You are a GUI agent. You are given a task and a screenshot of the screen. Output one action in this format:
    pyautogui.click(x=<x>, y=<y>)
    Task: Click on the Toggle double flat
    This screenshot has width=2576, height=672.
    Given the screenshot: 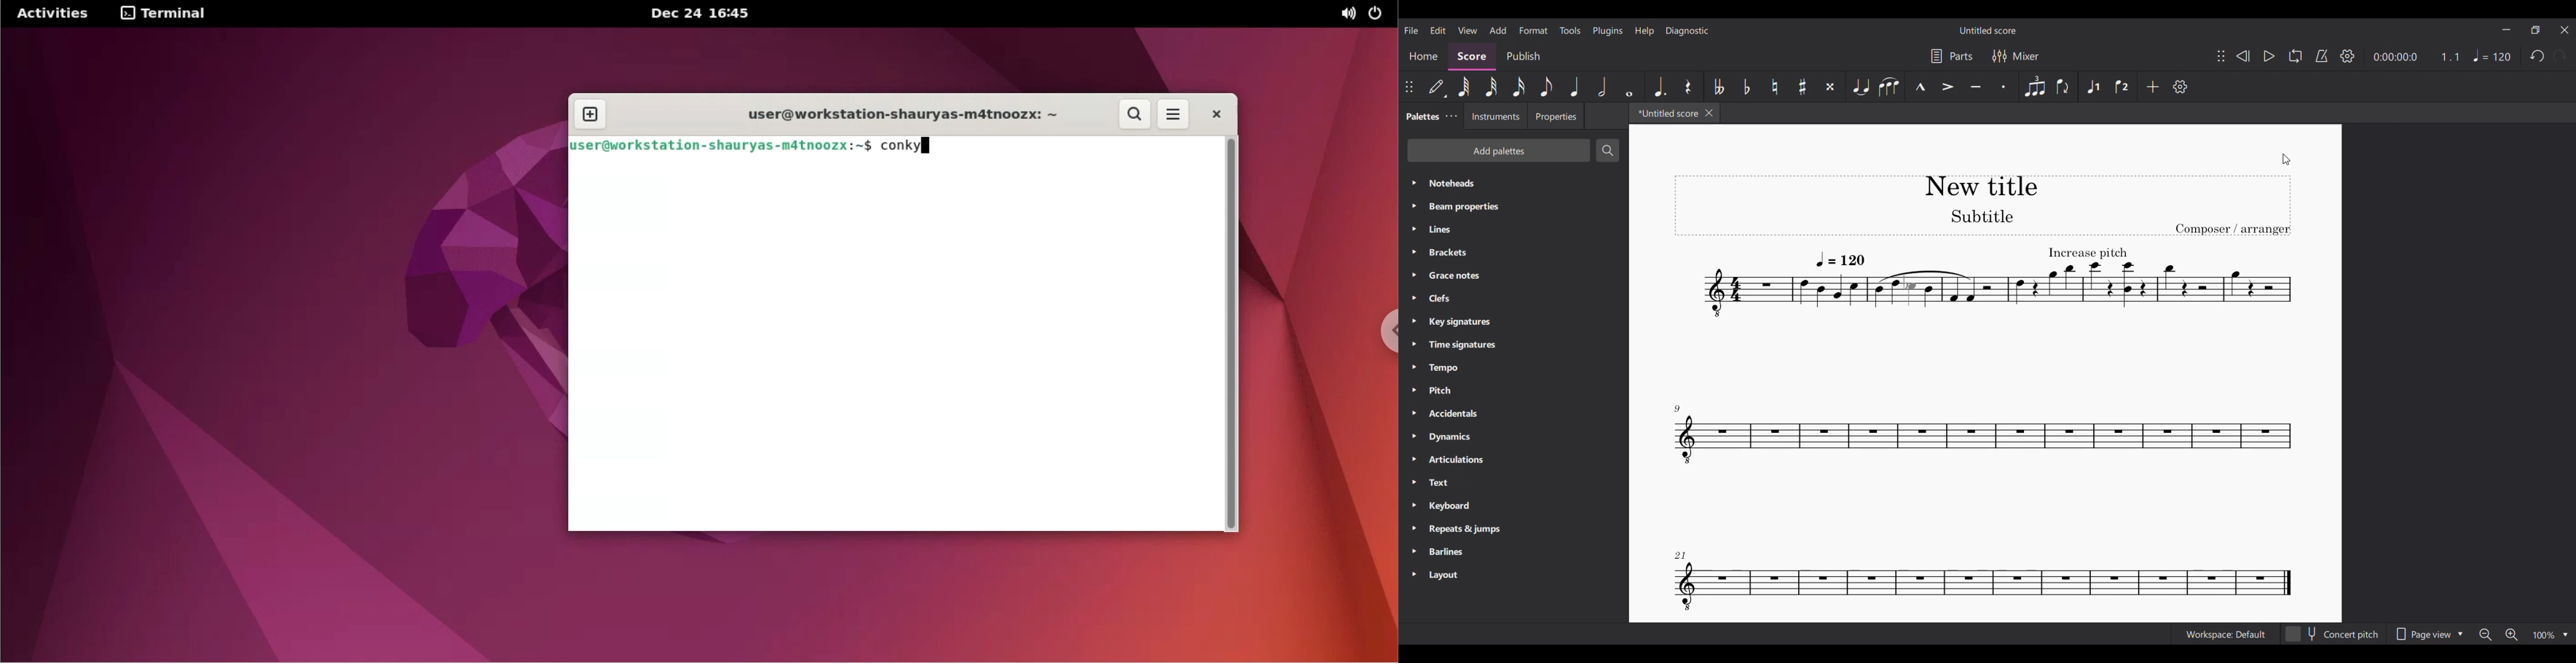 What is the action you would take?
    pyautogui.click(x=1717, y=86)
    